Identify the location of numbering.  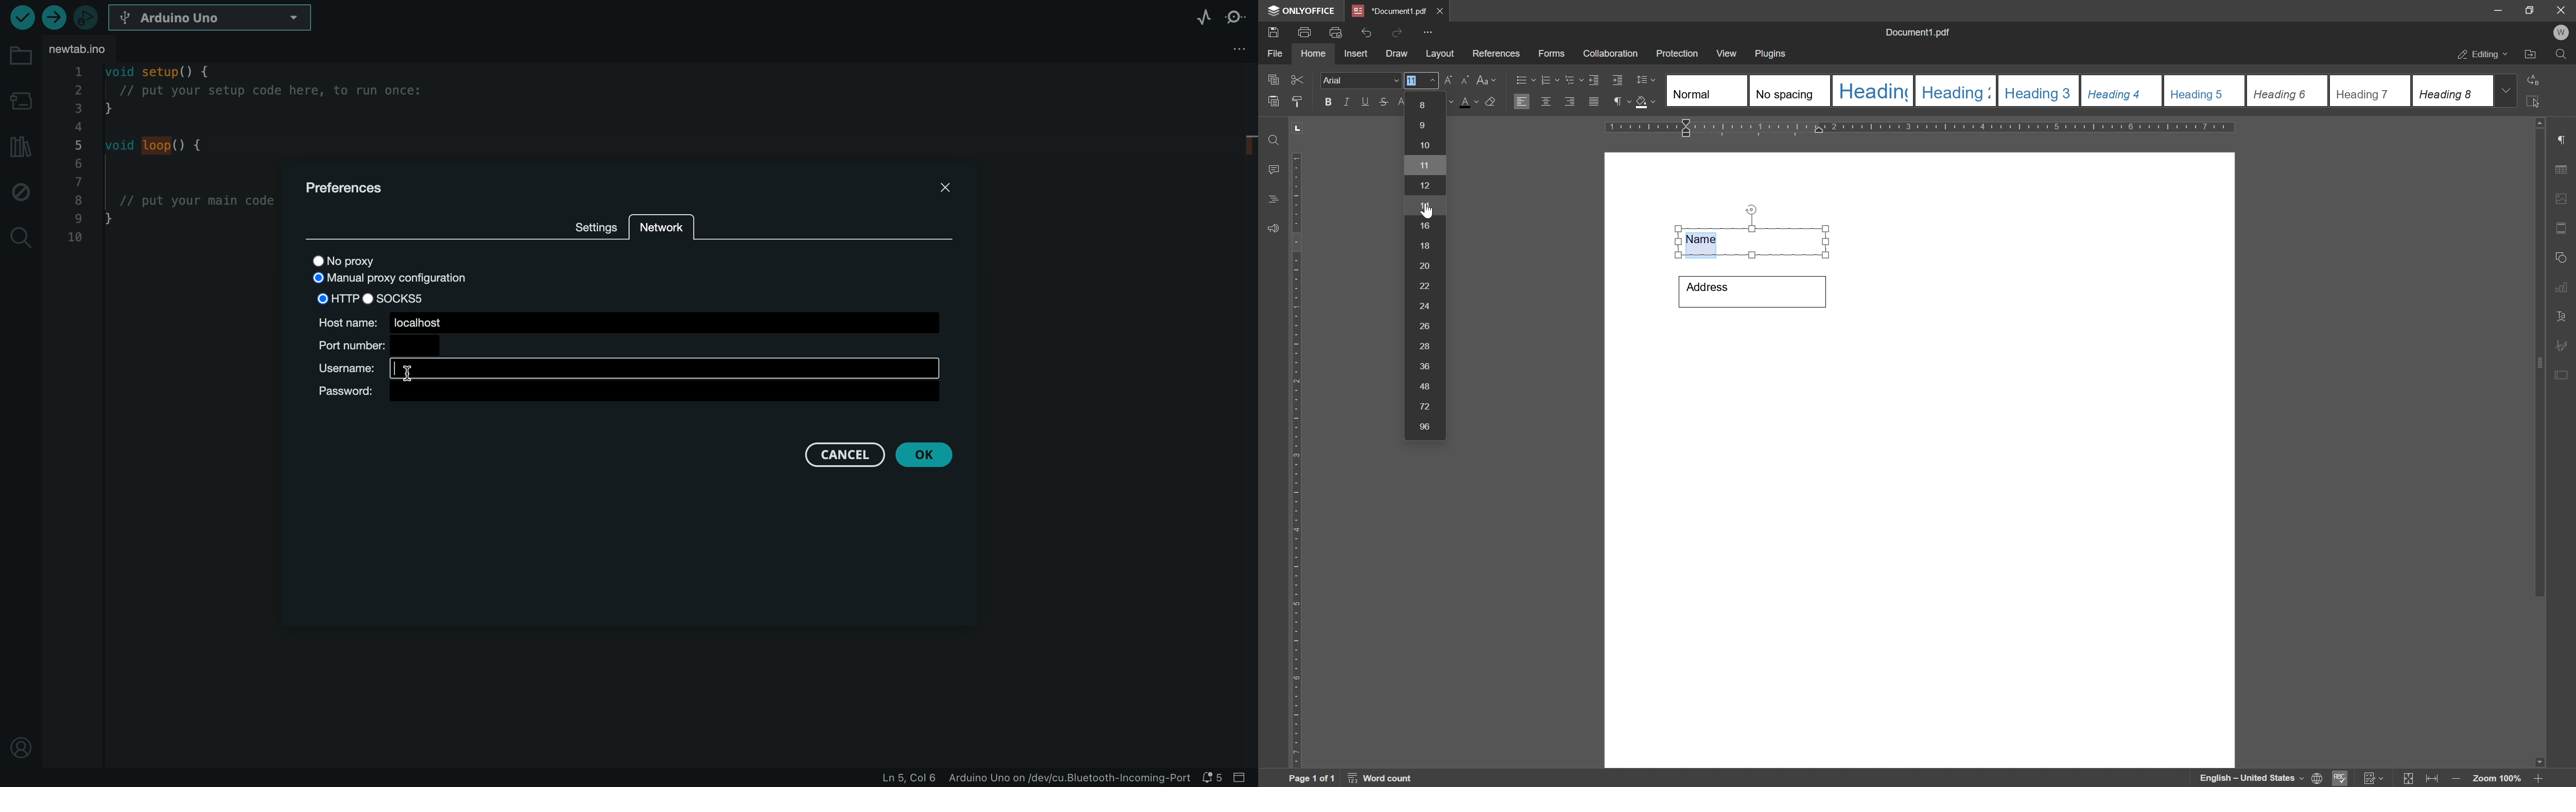
(1549, 79).